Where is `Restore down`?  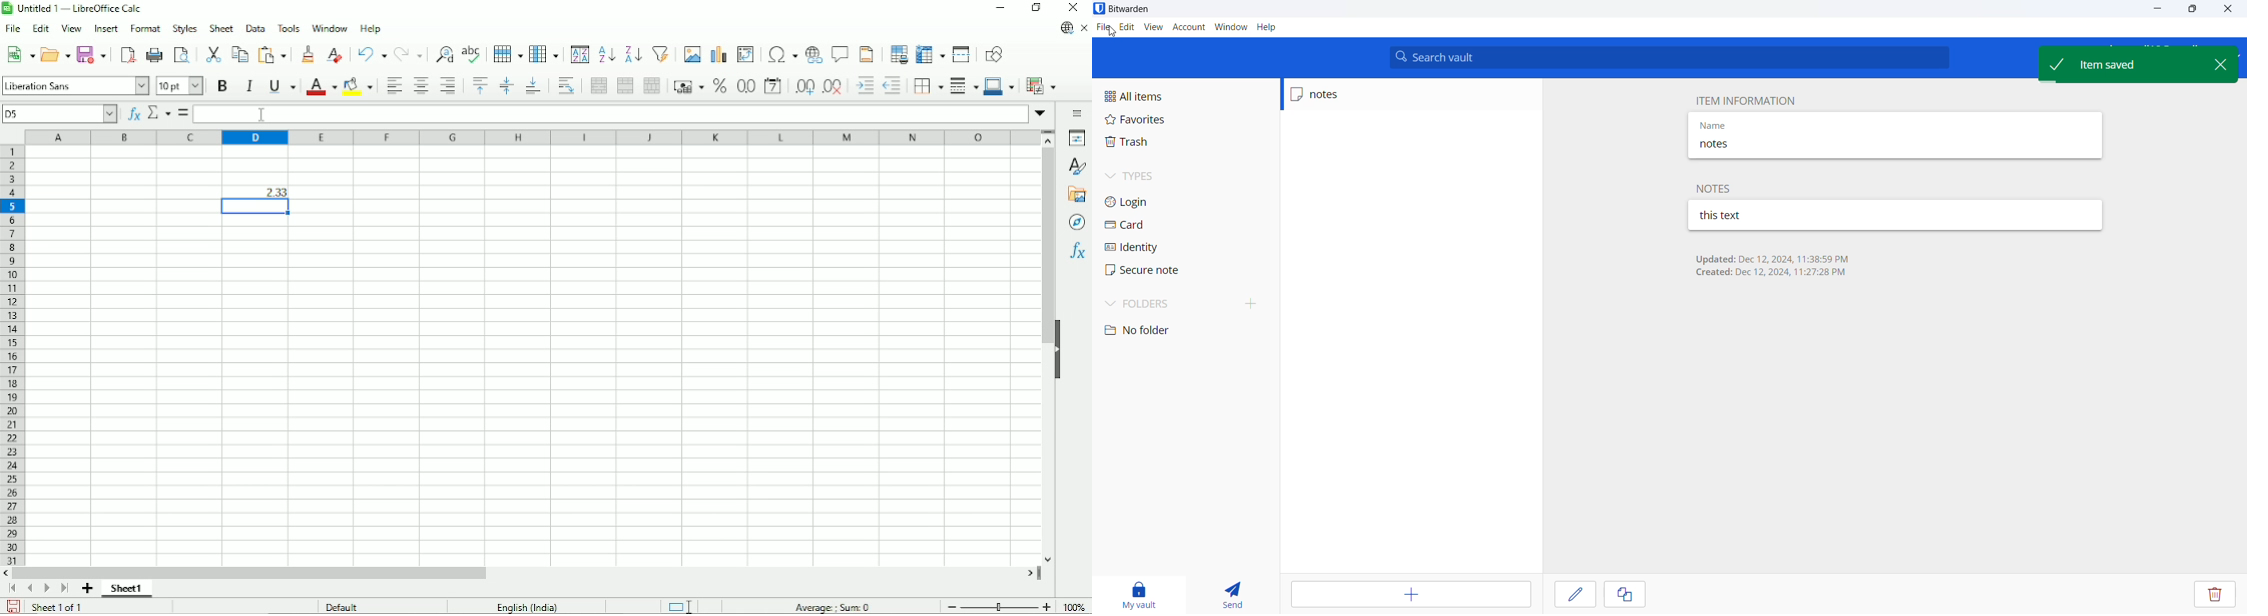
Restore down is located at coordinates (1037, 7).